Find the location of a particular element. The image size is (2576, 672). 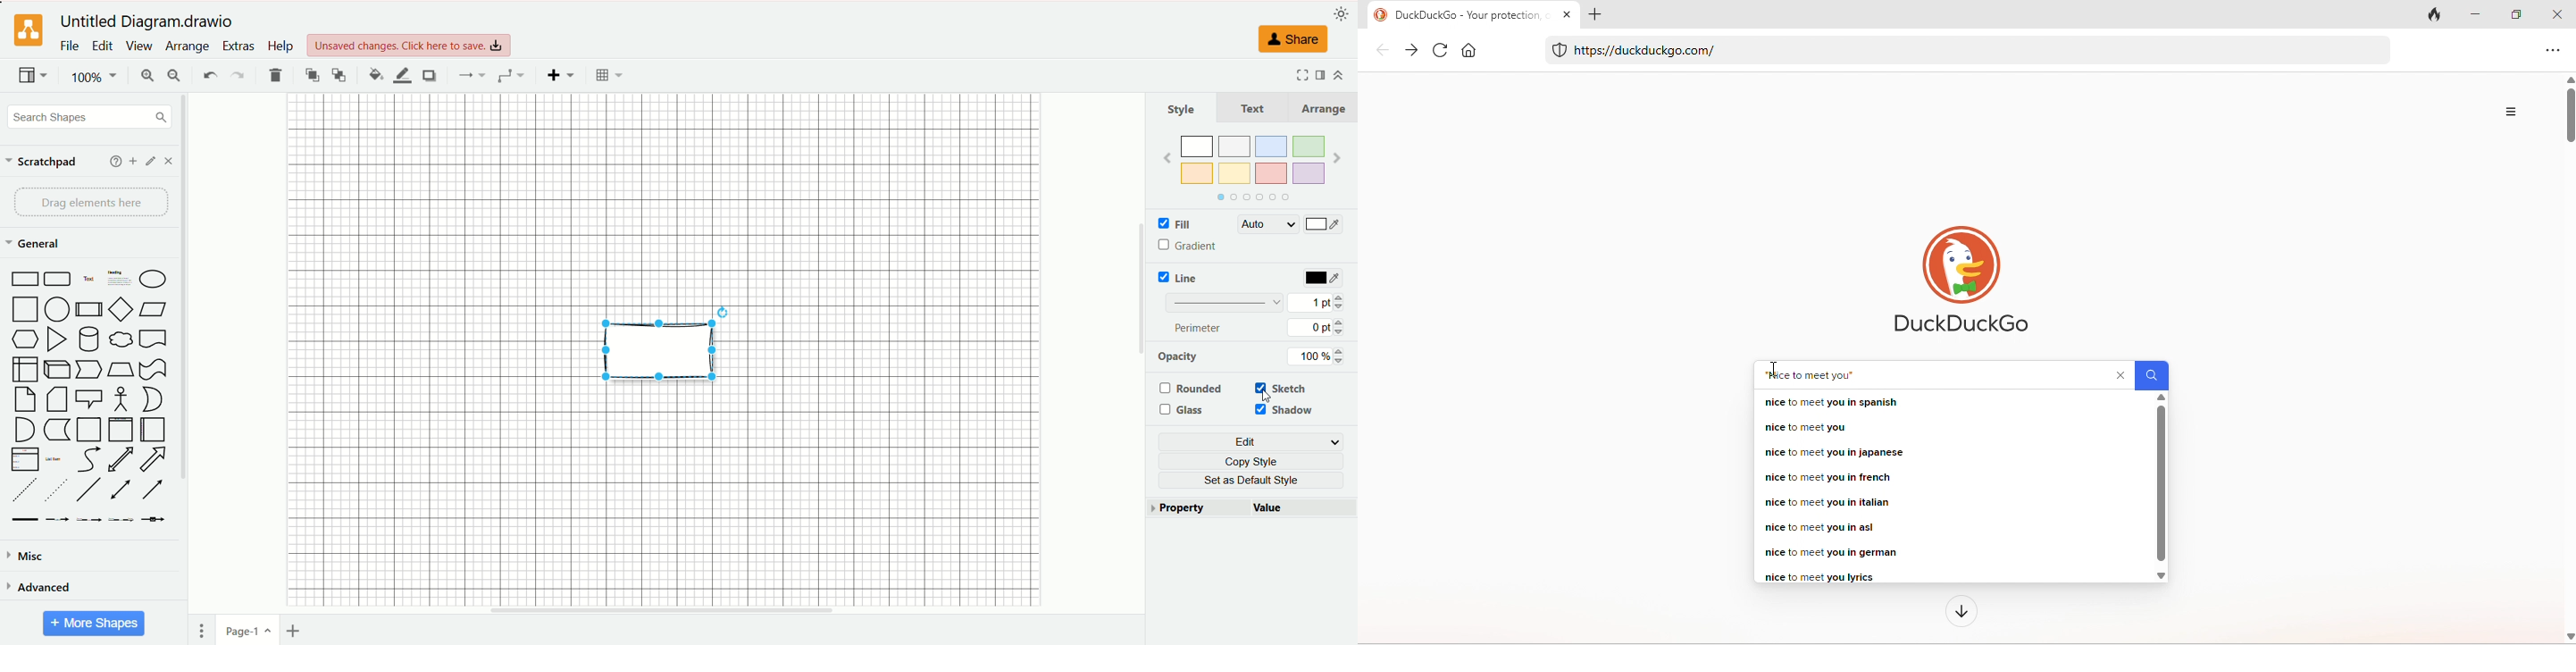

drag elements here is located at coordinates (93, 202).